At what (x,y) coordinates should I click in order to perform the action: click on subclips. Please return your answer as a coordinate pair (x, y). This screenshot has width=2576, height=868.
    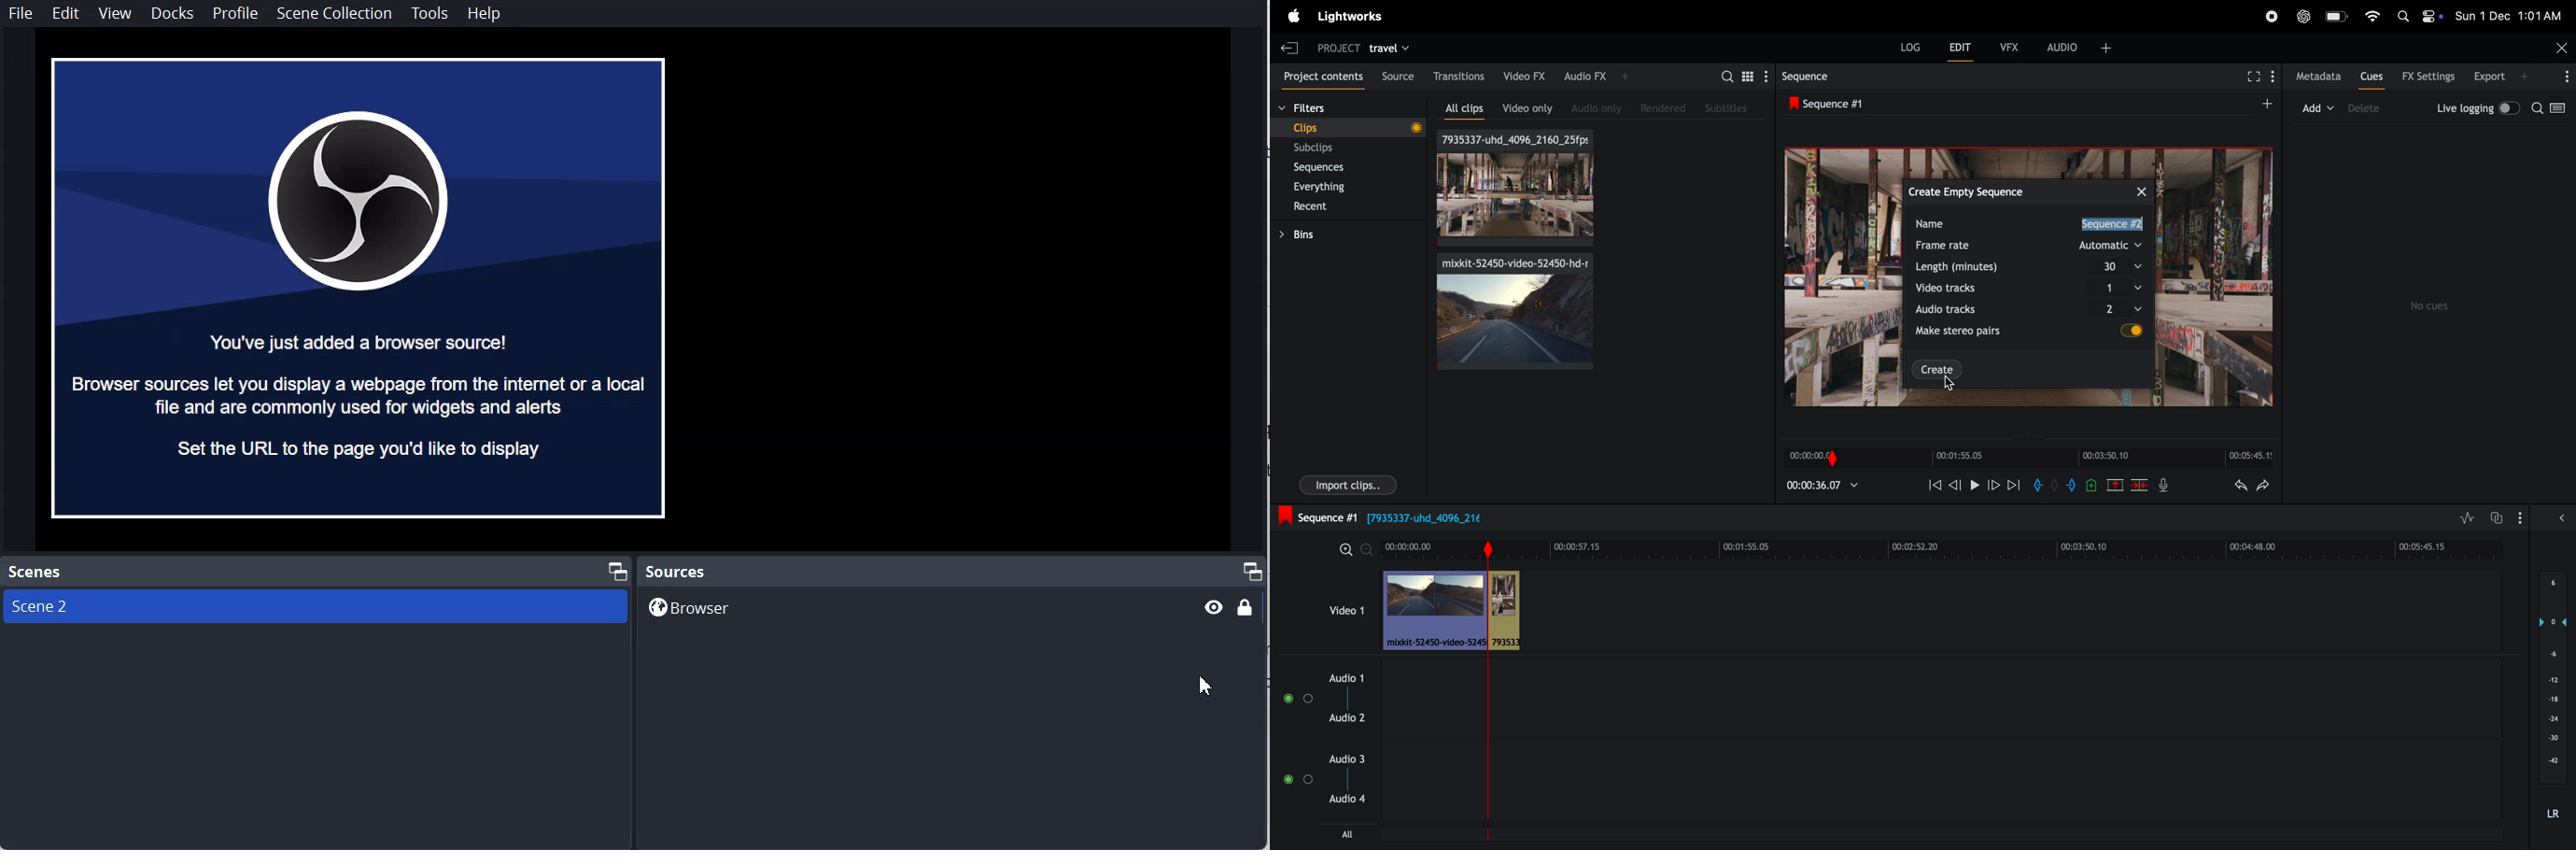
    Looking at the image, I should click on (1342, 148).